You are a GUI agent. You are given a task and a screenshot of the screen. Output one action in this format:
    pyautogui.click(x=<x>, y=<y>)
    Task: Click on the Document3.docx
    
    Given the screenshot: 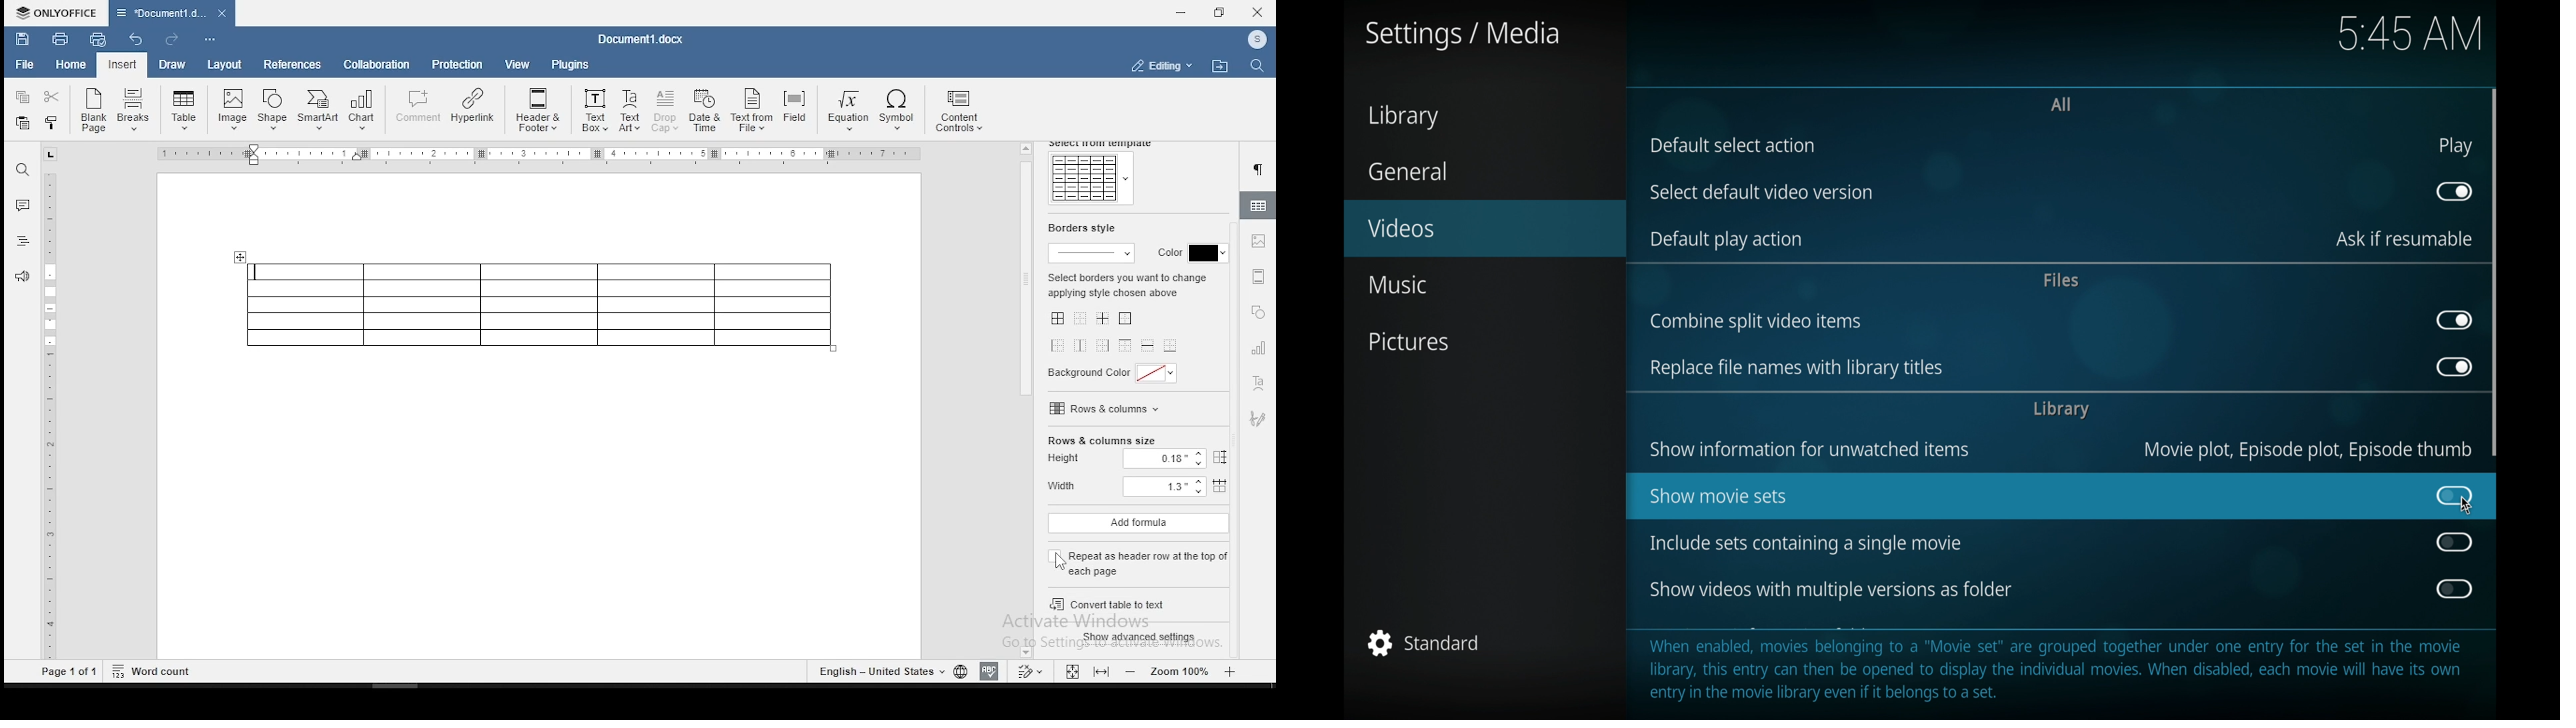 What is the action you would take?
    pyautogui.click(x=644, y=39)
    